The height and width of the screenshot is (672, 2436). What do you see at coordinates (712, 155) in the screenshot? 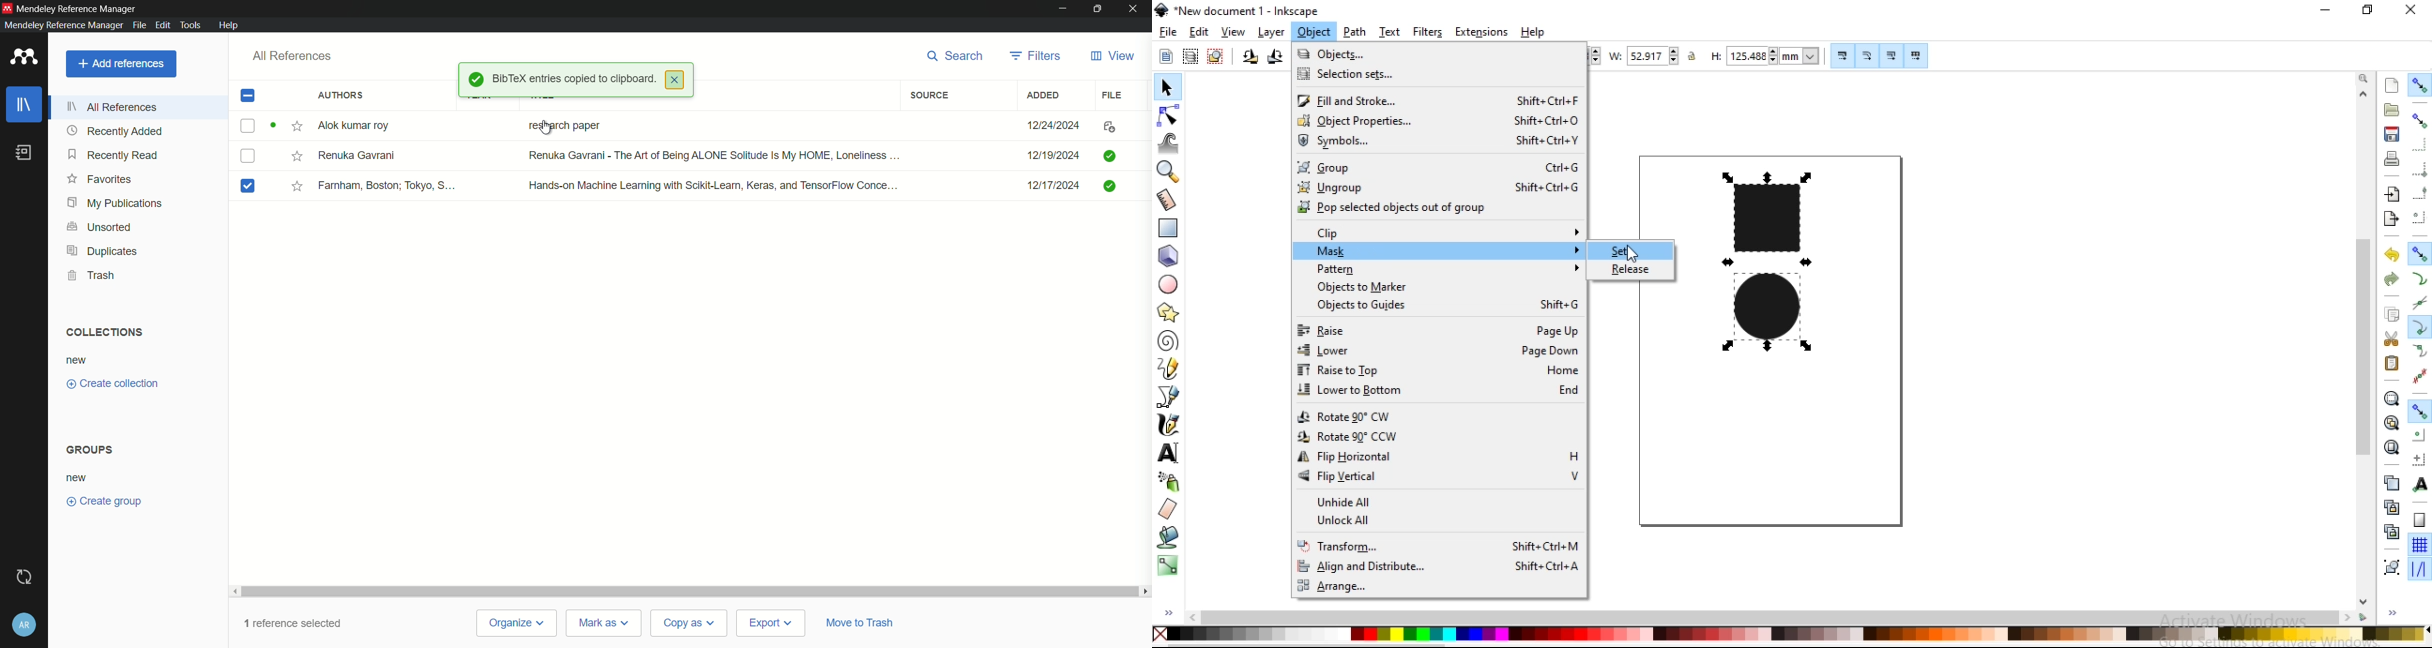
I see `Renuka Gavrani - The Art of Being ALONE Solitude is my HOME, Loneliness...` at bounding box center [712, 155].